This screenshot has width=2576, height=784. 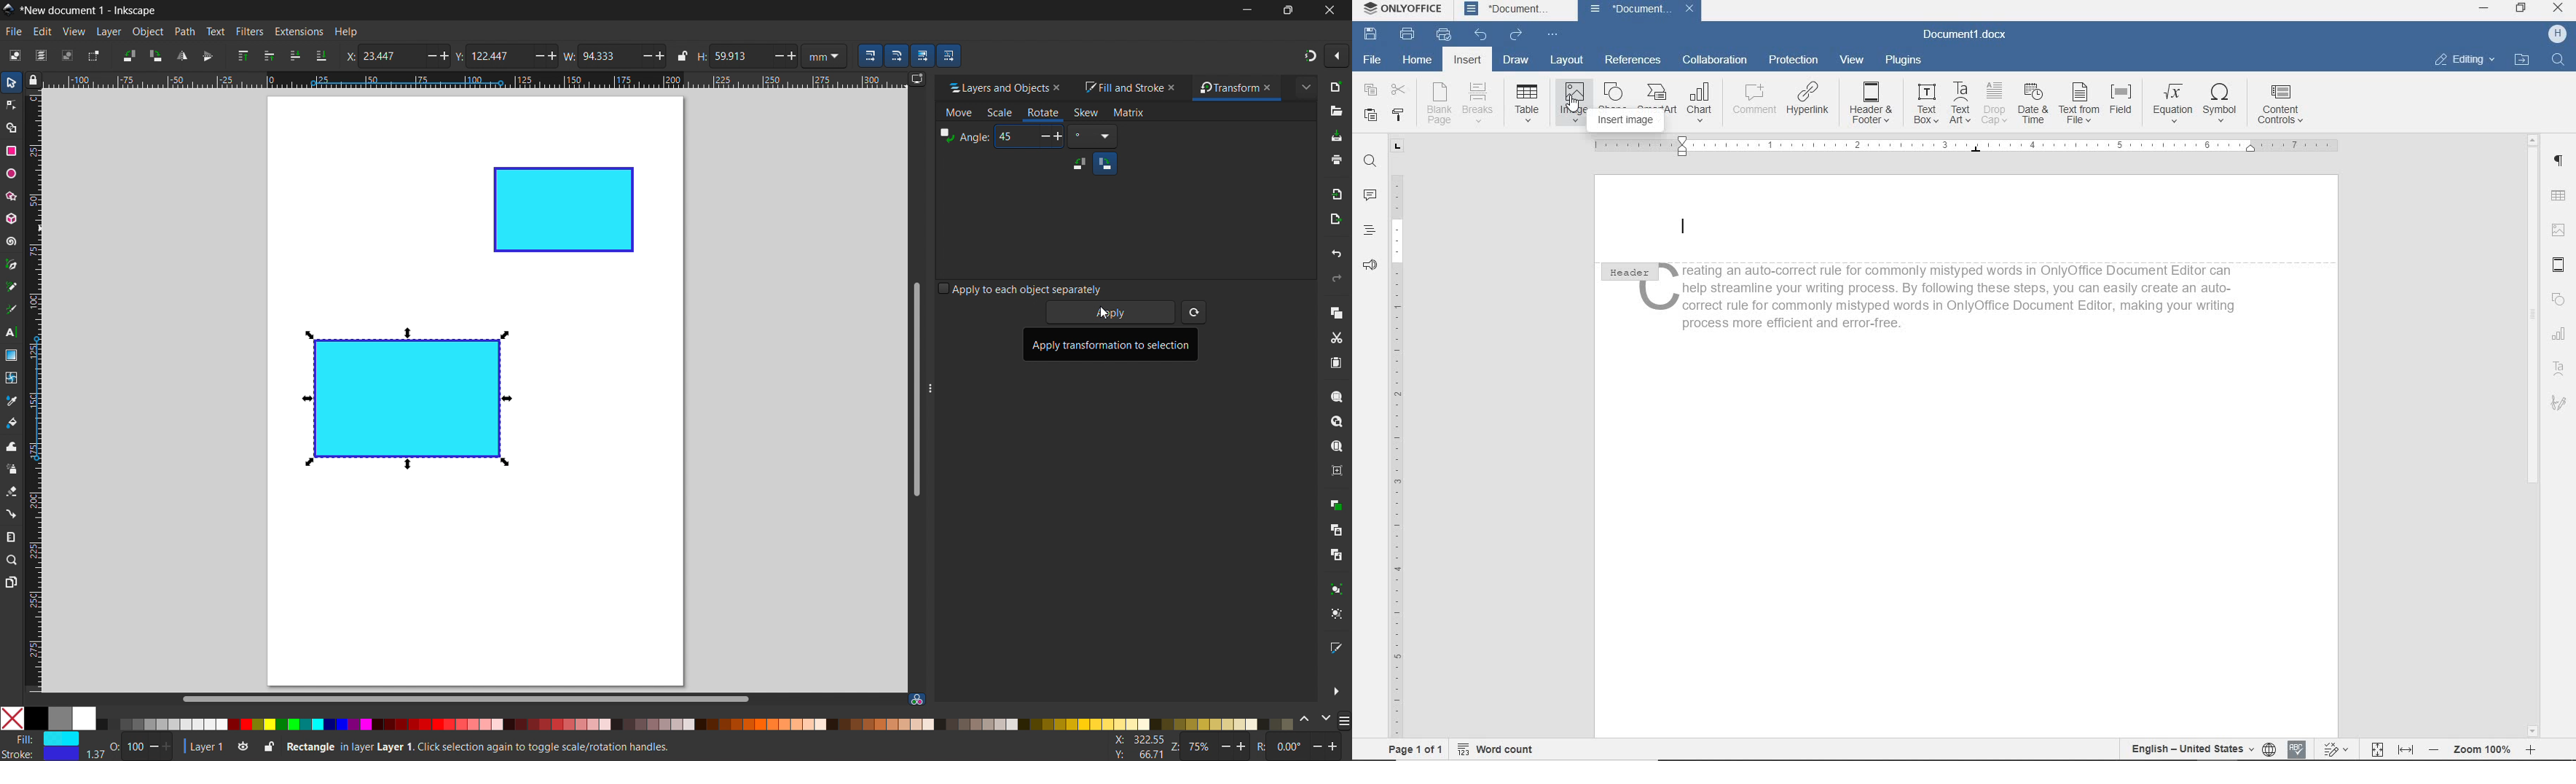 What do you see at coordinates (127, 55) in the screenshot?
I see `rotate 90 ccw` at bounding box center [127, 55].